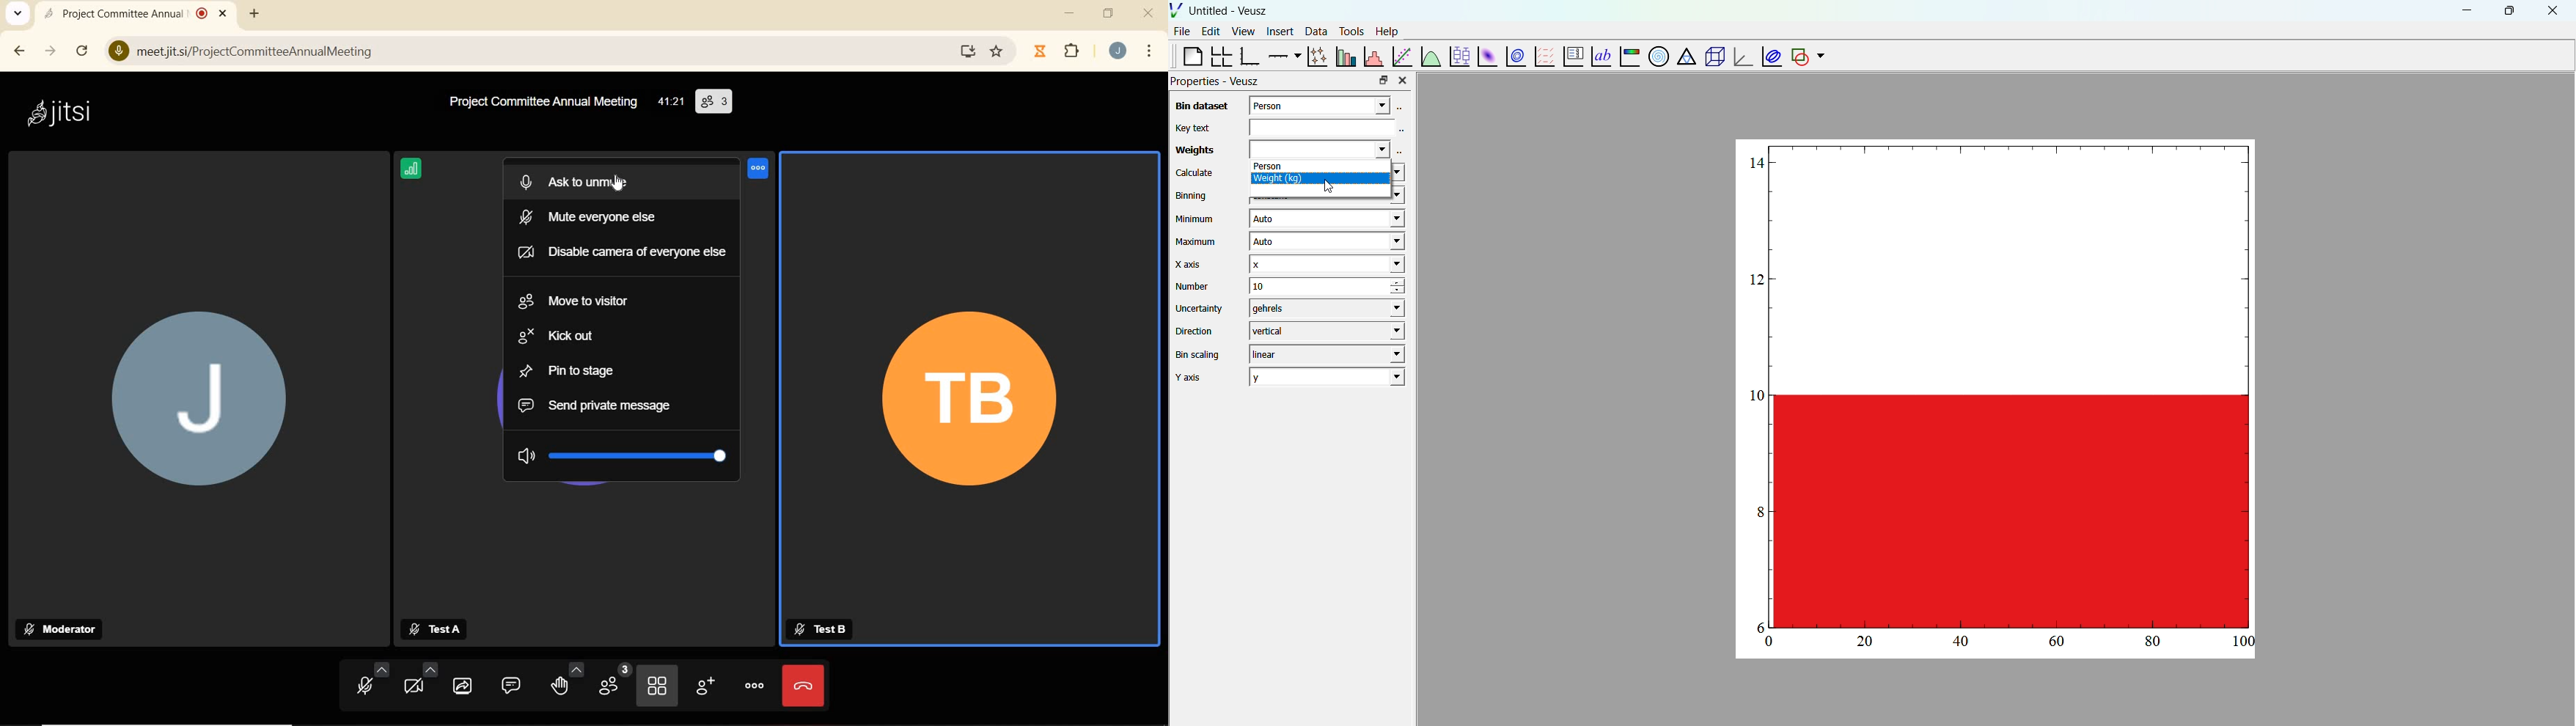 Image resolution: width=2576 pixels, height=728 pixels. Describe the element at coordinates (420, 679) in the screenshot. I see `CAMERA` at that location.